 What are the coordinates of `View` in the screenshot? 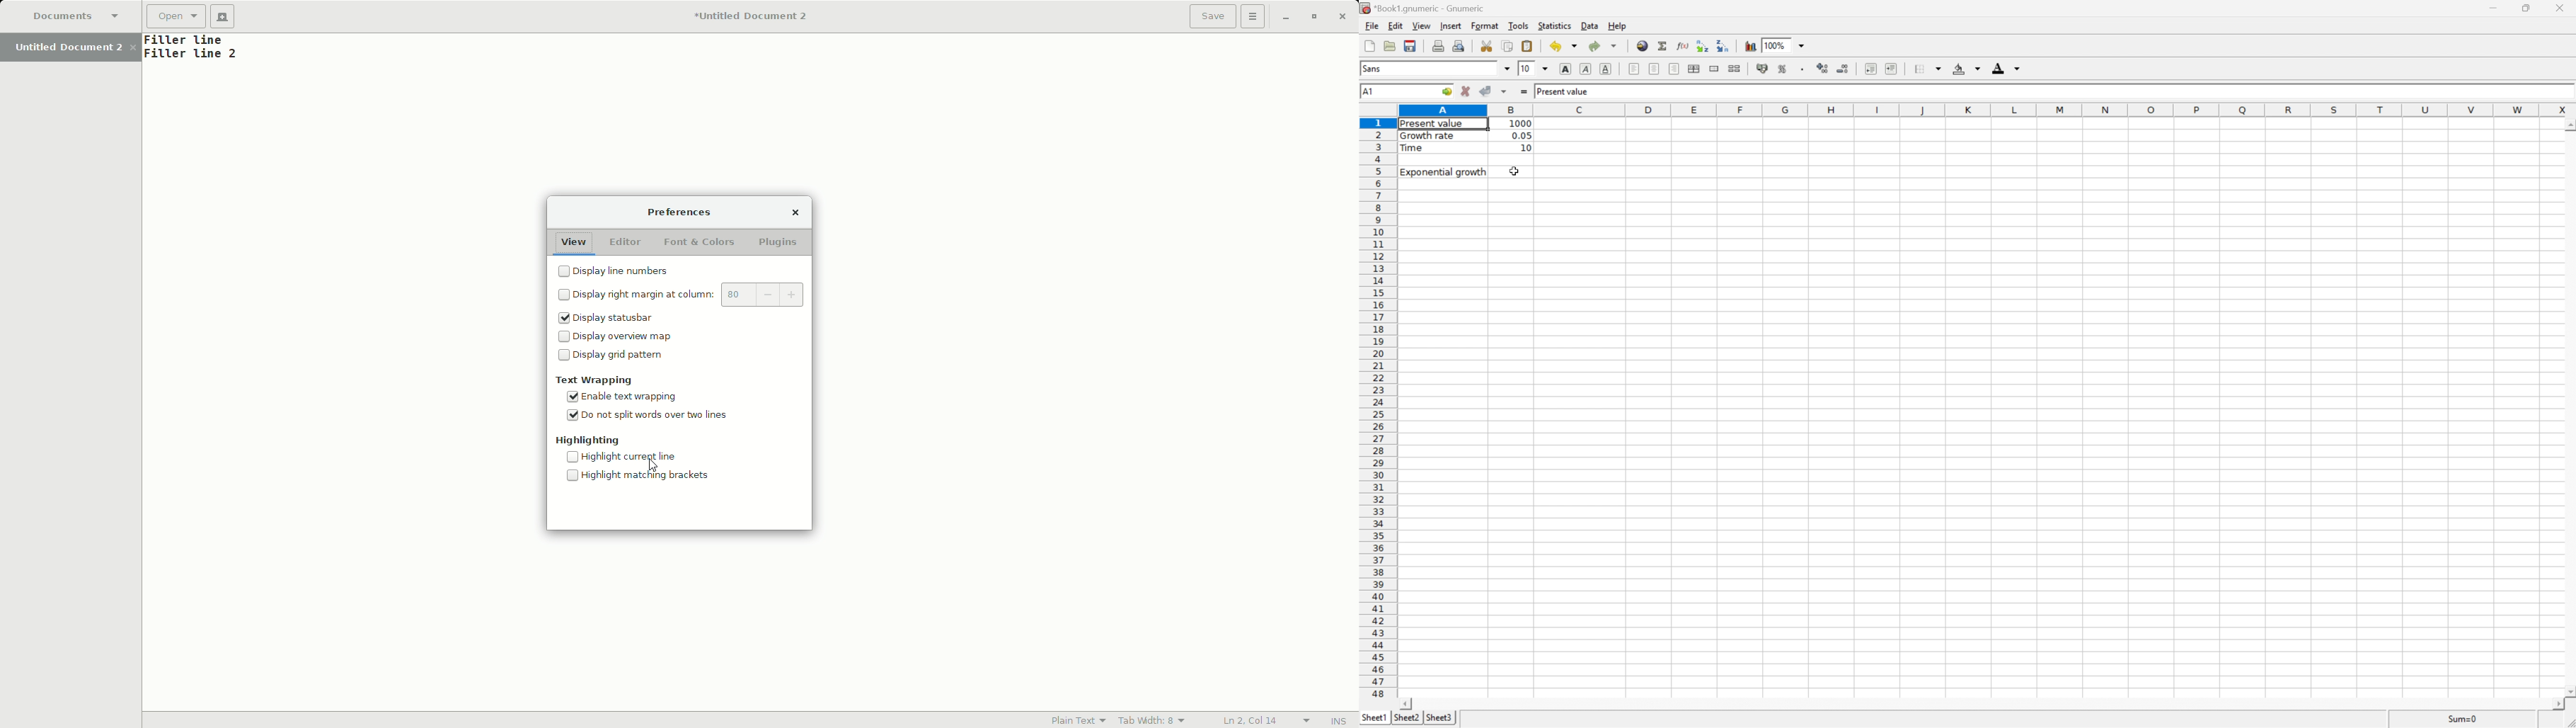 It's located at (573, 239).